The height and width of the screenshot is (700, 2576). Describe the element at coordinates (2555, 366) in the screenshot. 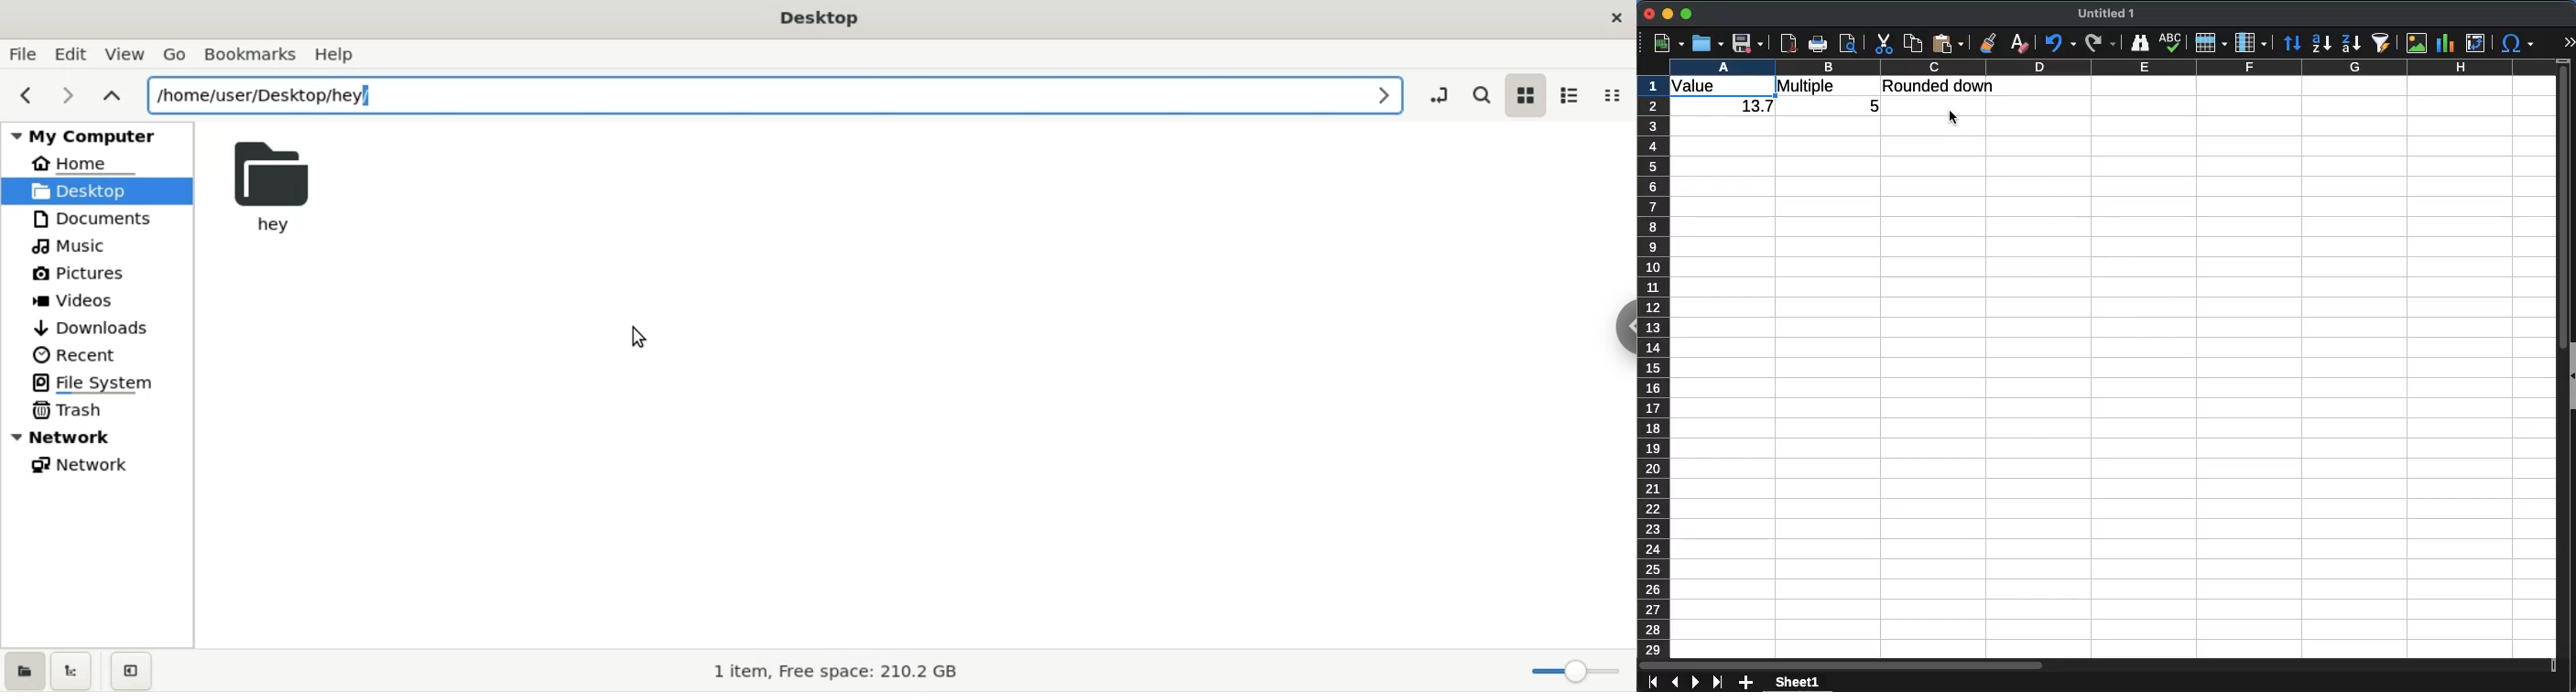

I see `scroll` at that location.